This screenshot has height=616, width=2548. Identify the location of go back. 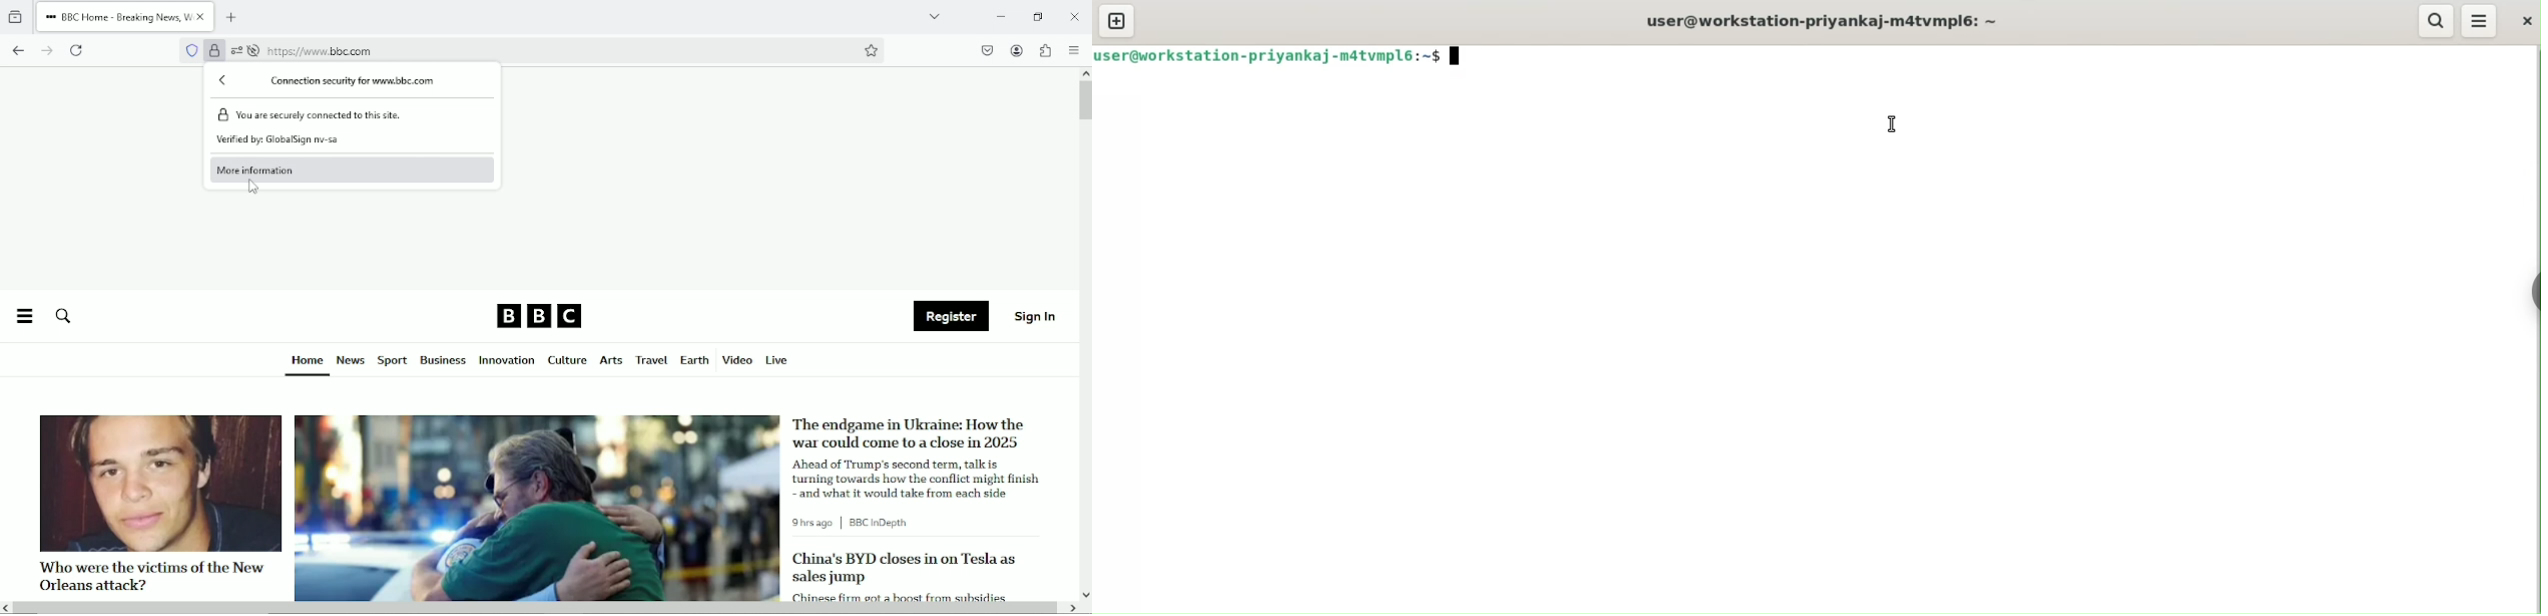
(18, 49).